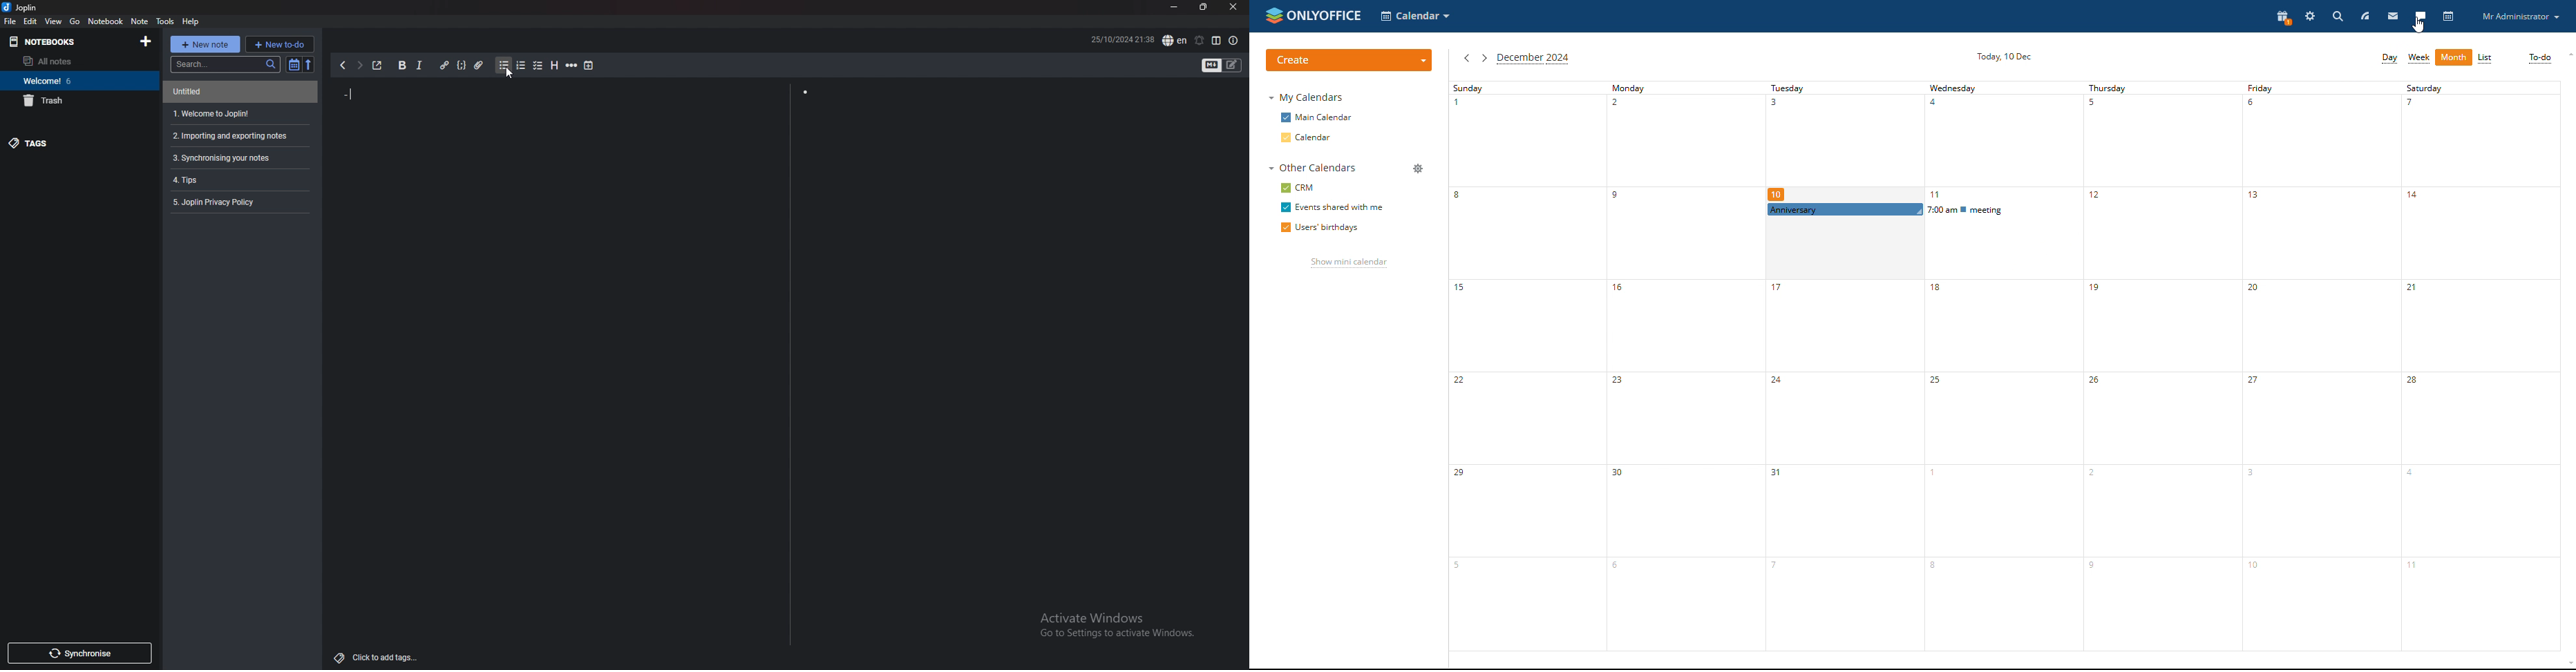 This screenshot has height=672, width=2576. I want to click on All notes, so click(47, 61).